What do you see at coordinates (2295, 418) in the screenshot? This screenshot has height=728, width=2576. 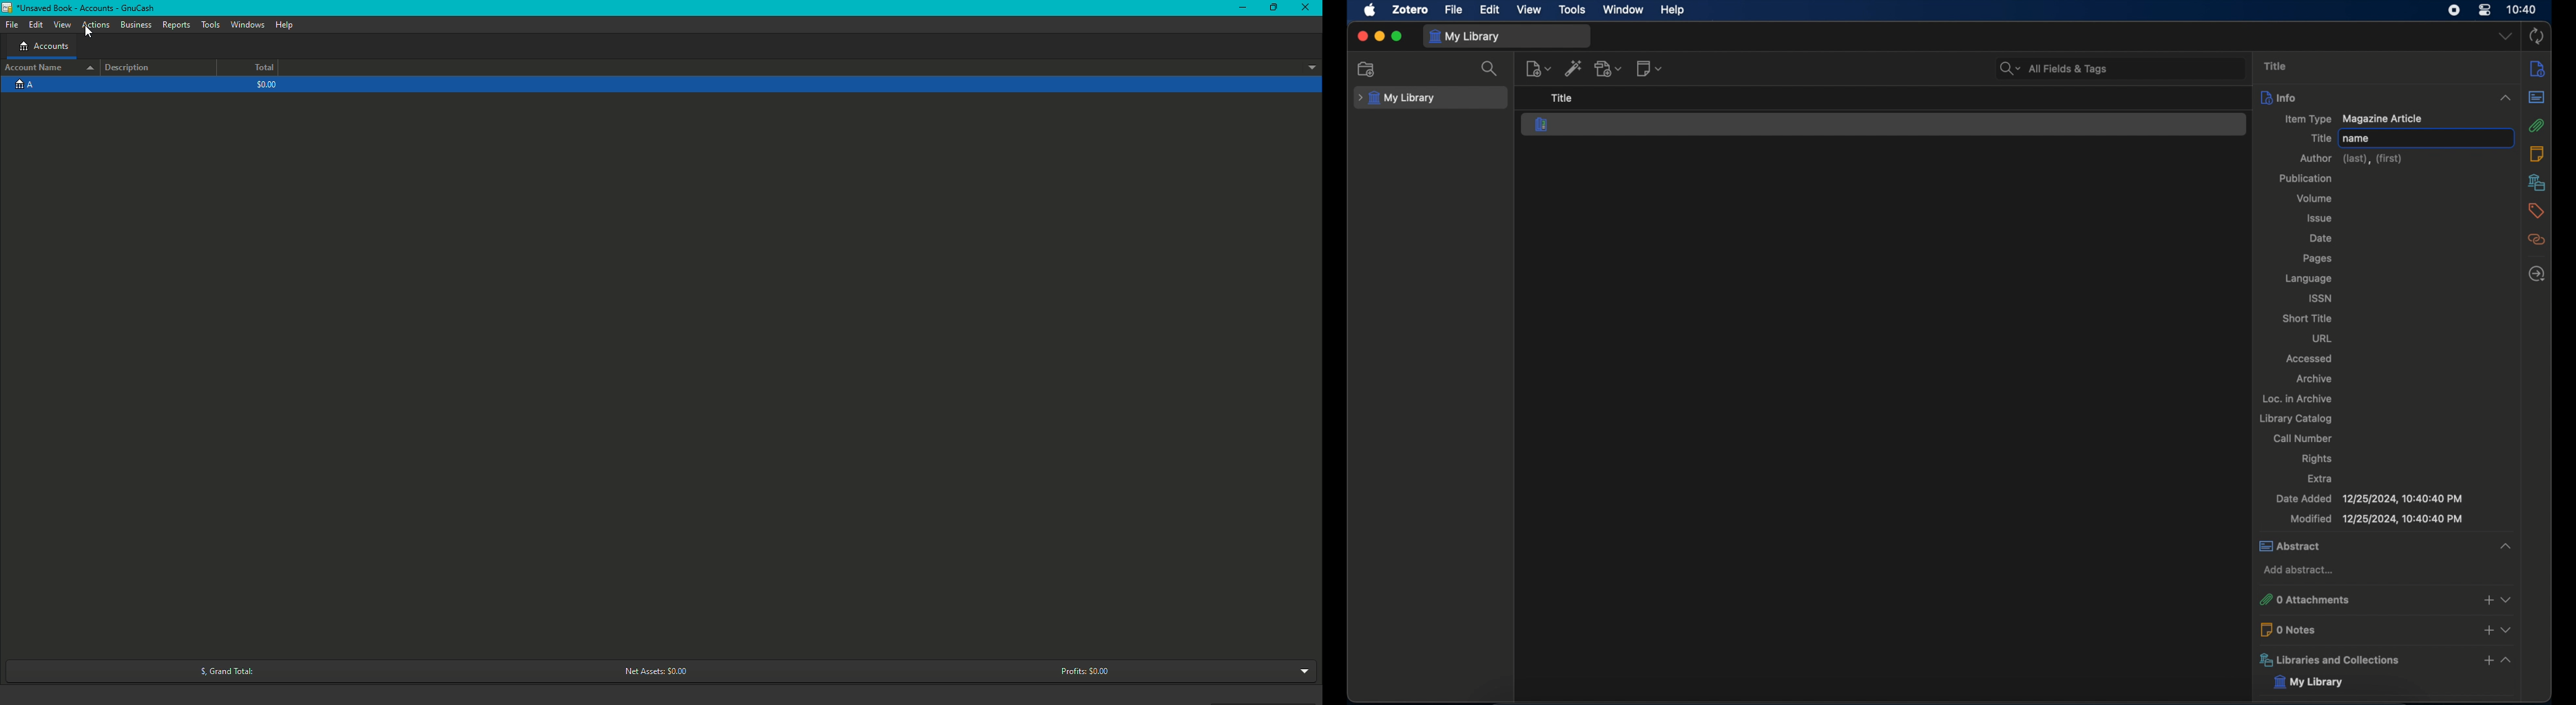 I see `library catalog` at bounding box center [2295, 418].